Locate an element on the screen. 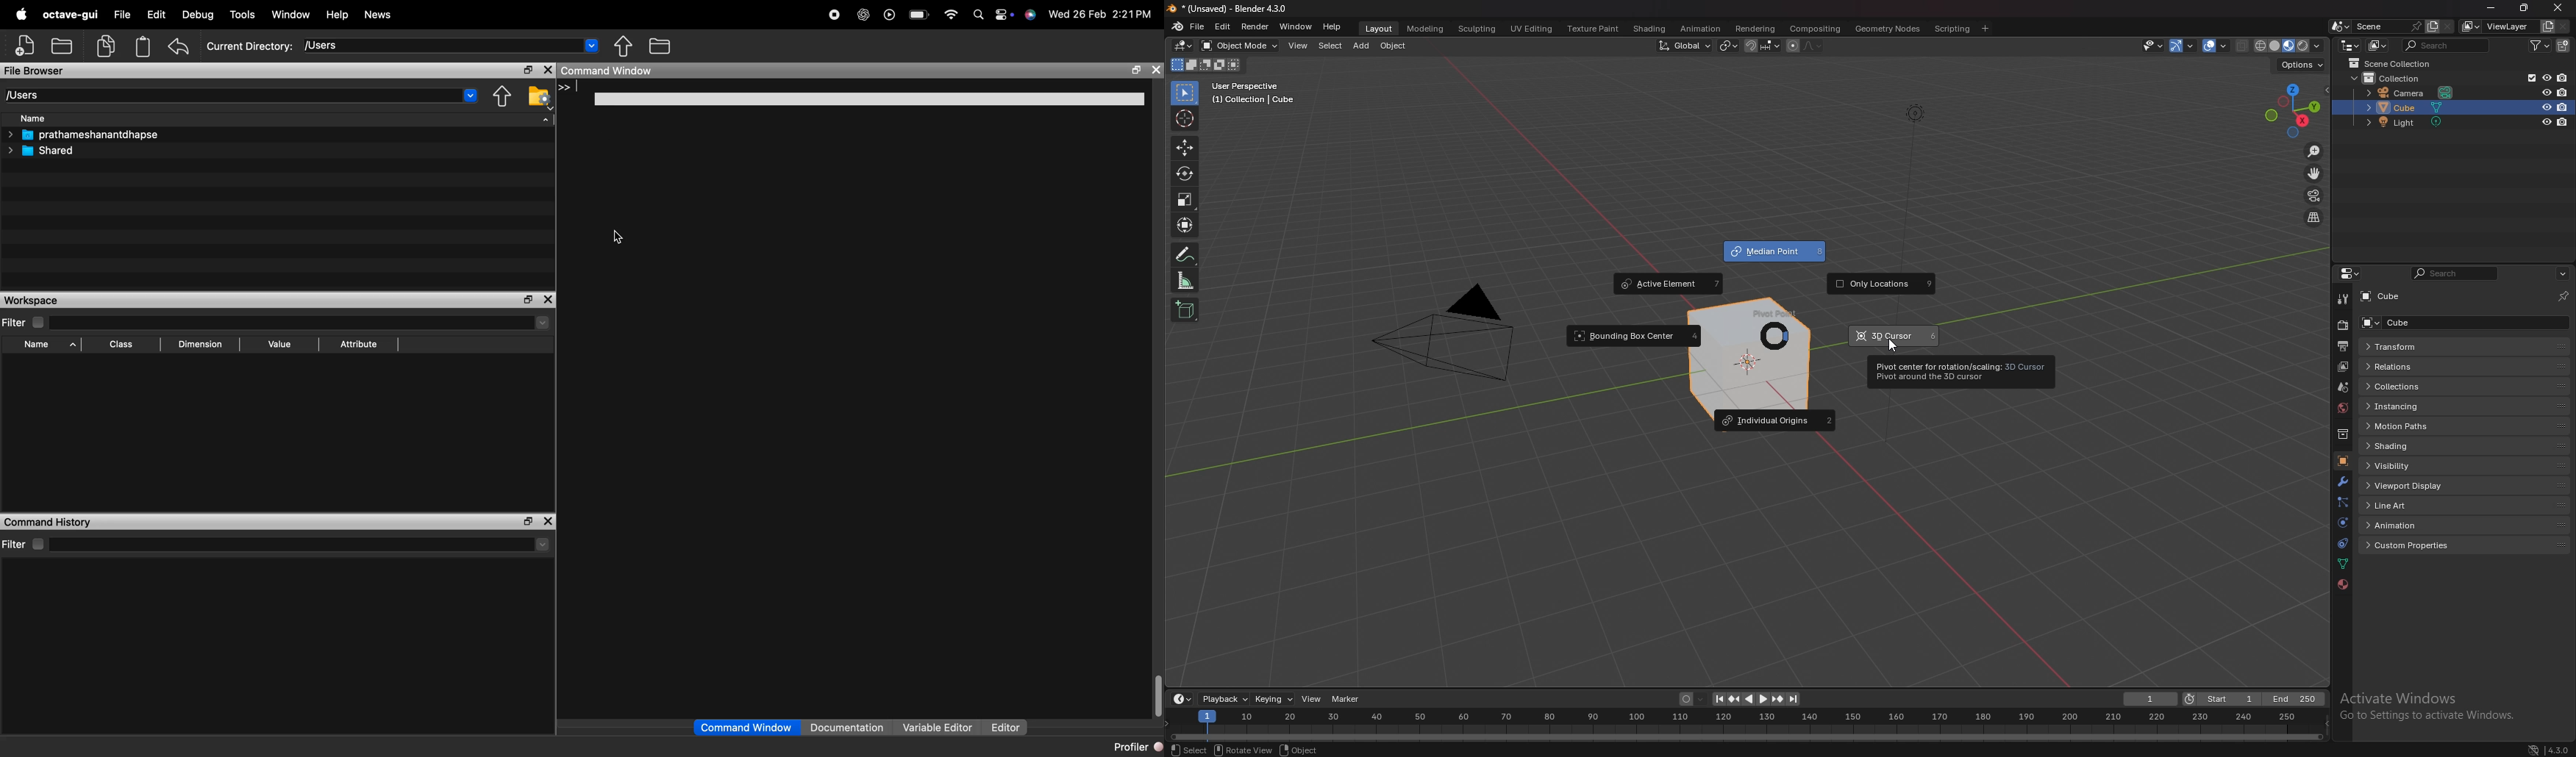 This screenshot has width=2576, height=784. camera view is located at coordinates (2315, 195).